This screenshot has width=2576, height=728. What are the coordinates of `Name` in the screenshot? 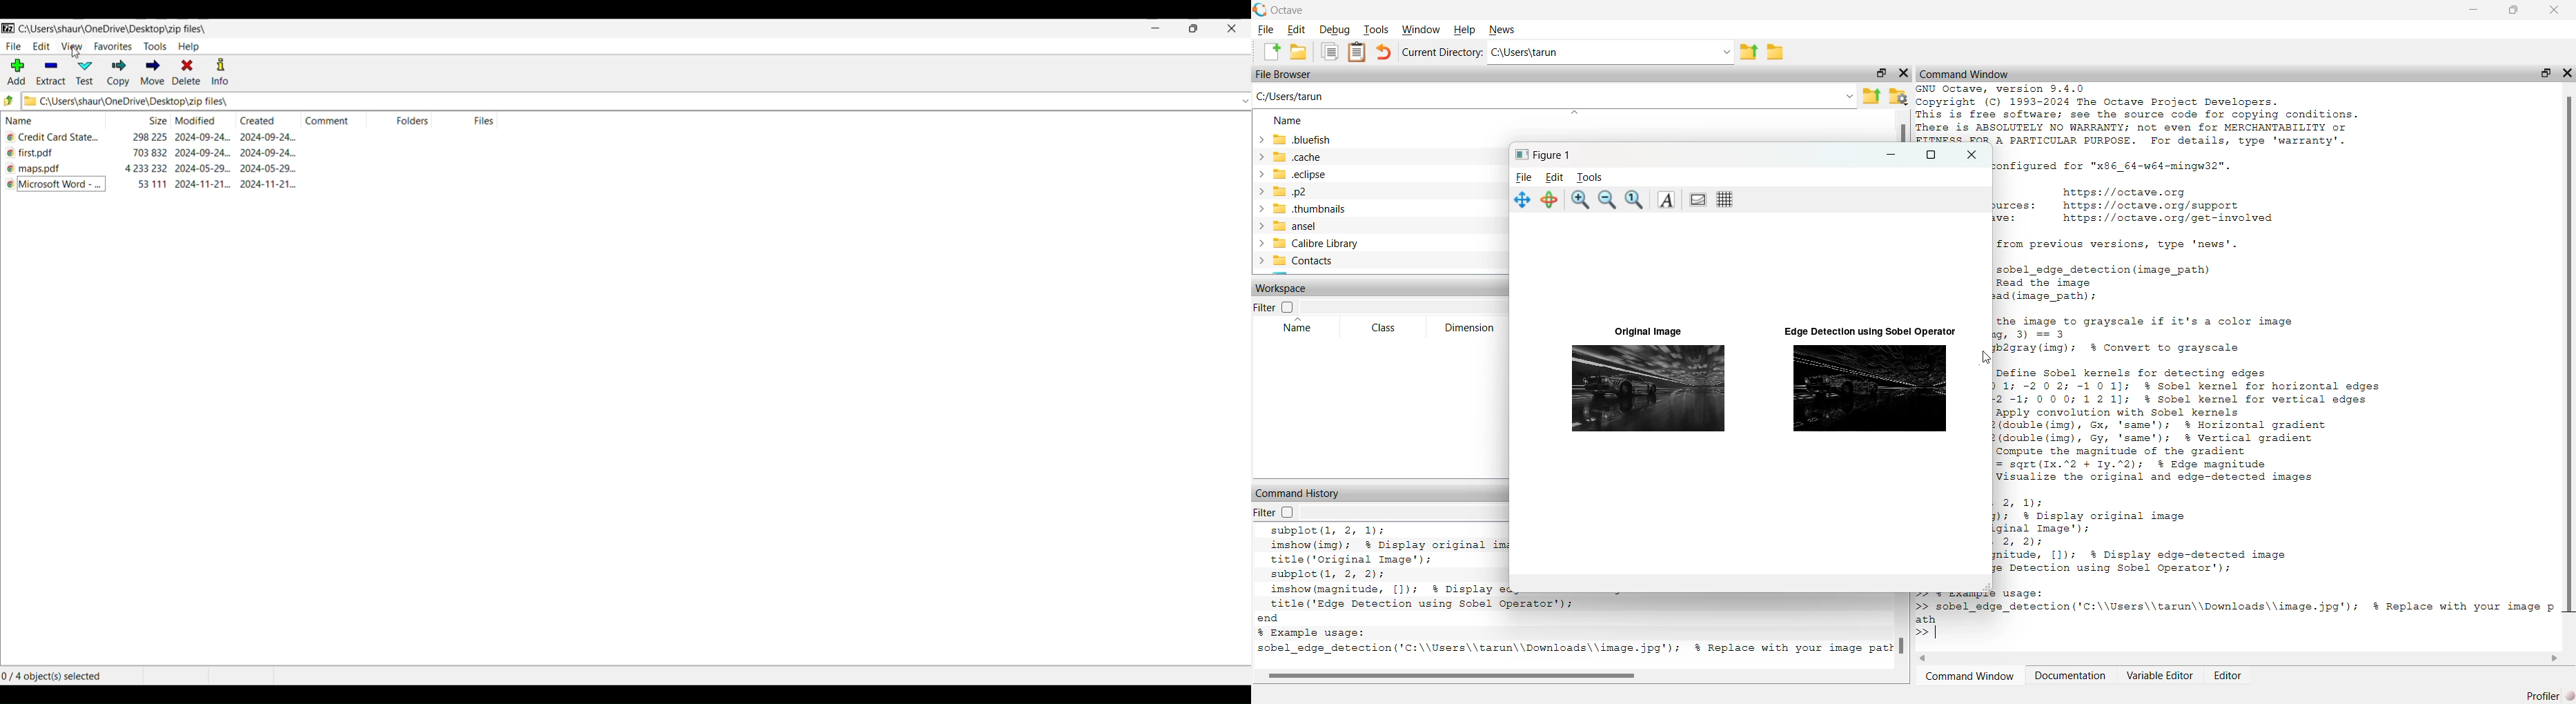 It's located at (1289, 121).